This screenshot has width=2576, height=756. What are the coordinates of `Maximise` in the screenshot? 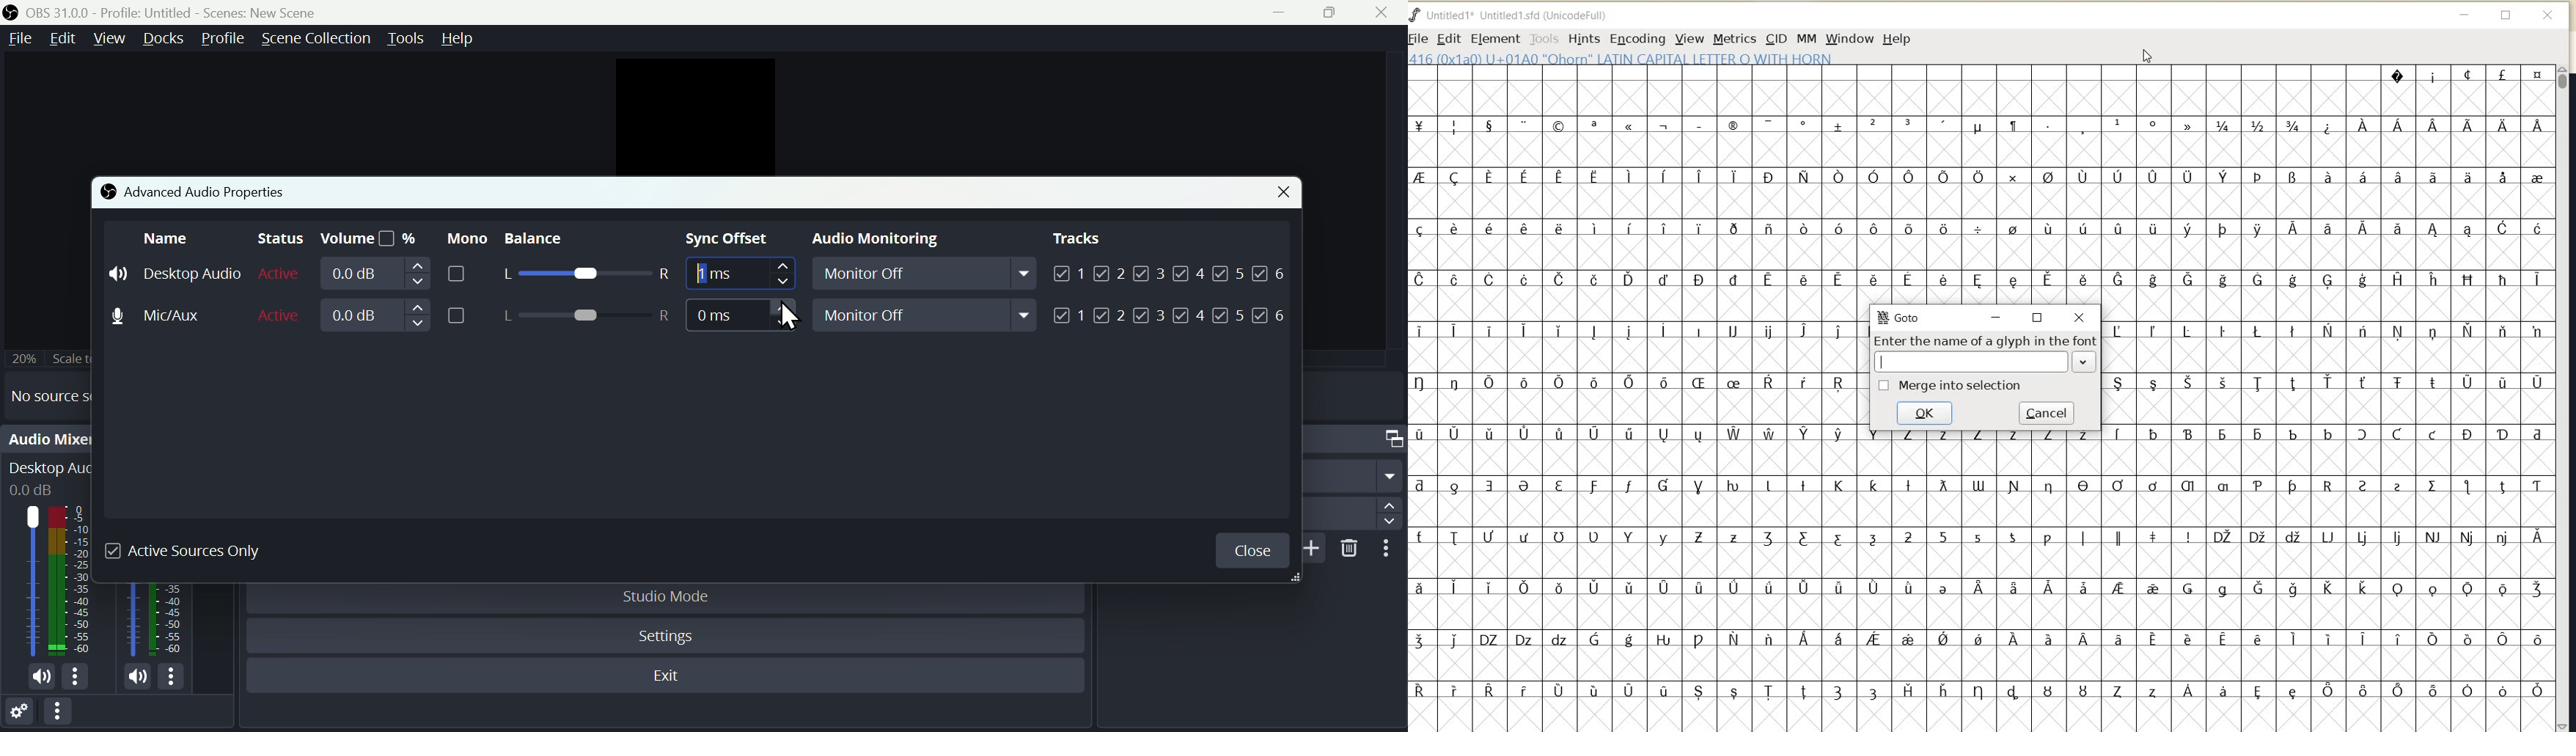 It's located at (1337, 12).